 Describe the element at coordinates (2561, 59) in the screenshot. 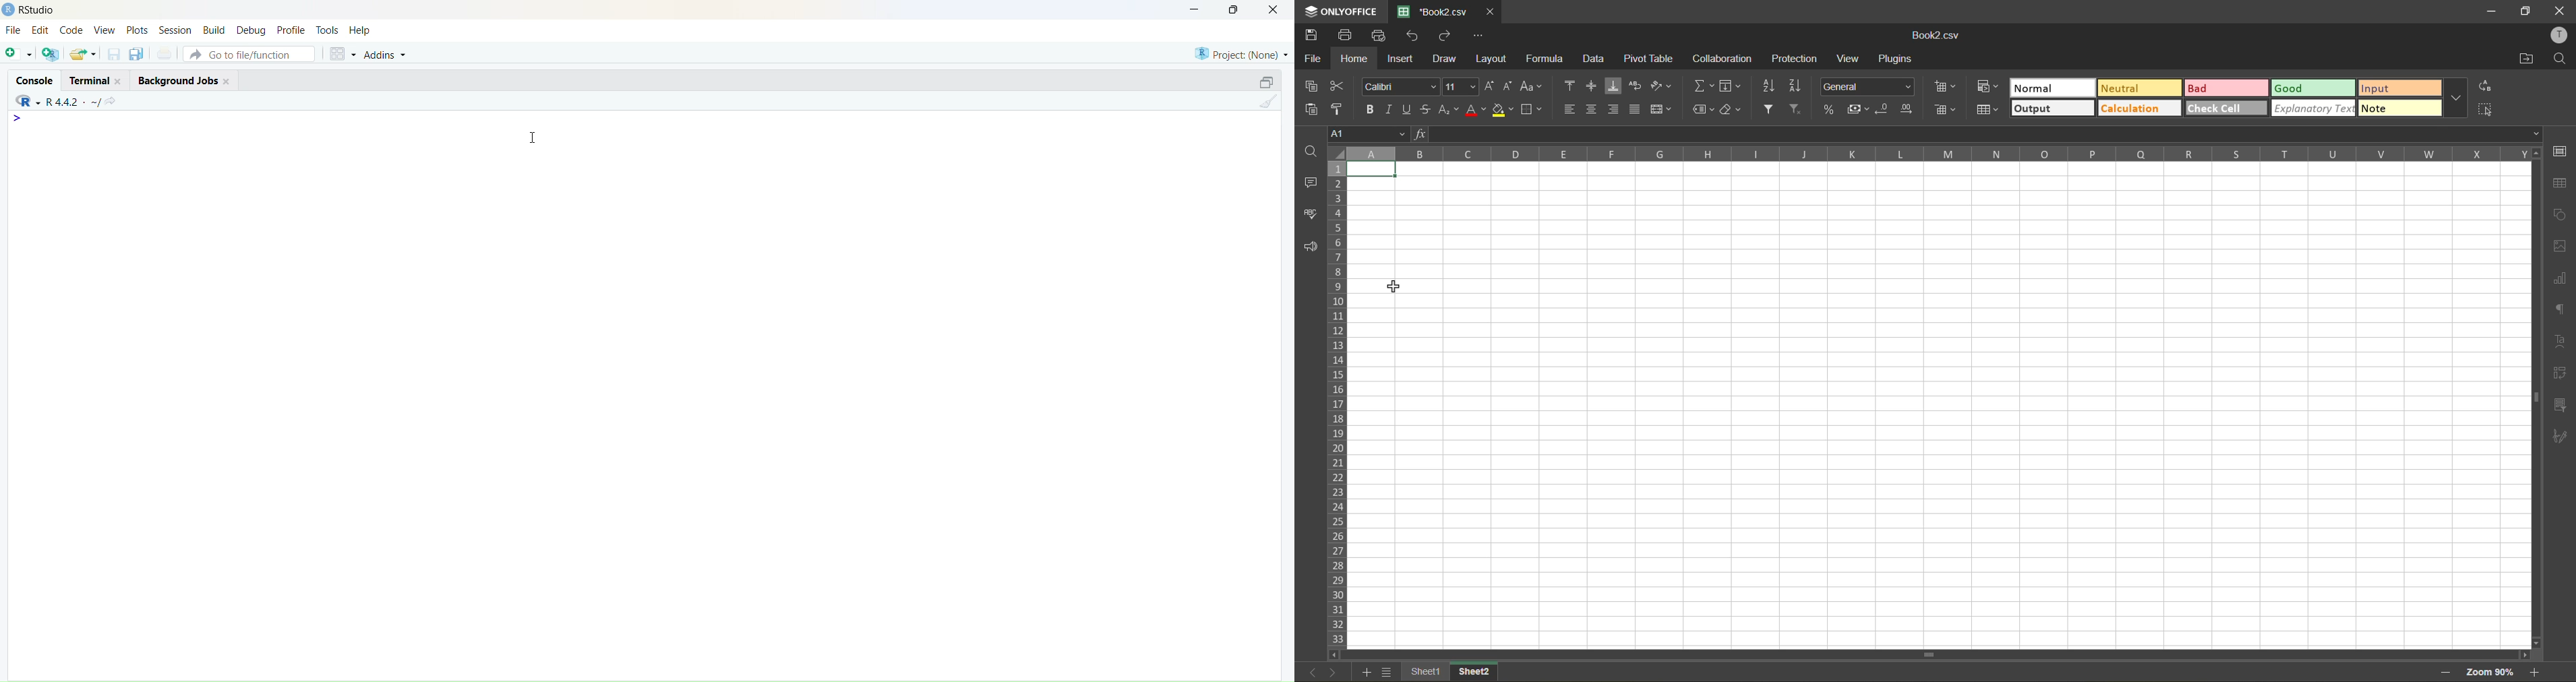

I see `find` at that location.